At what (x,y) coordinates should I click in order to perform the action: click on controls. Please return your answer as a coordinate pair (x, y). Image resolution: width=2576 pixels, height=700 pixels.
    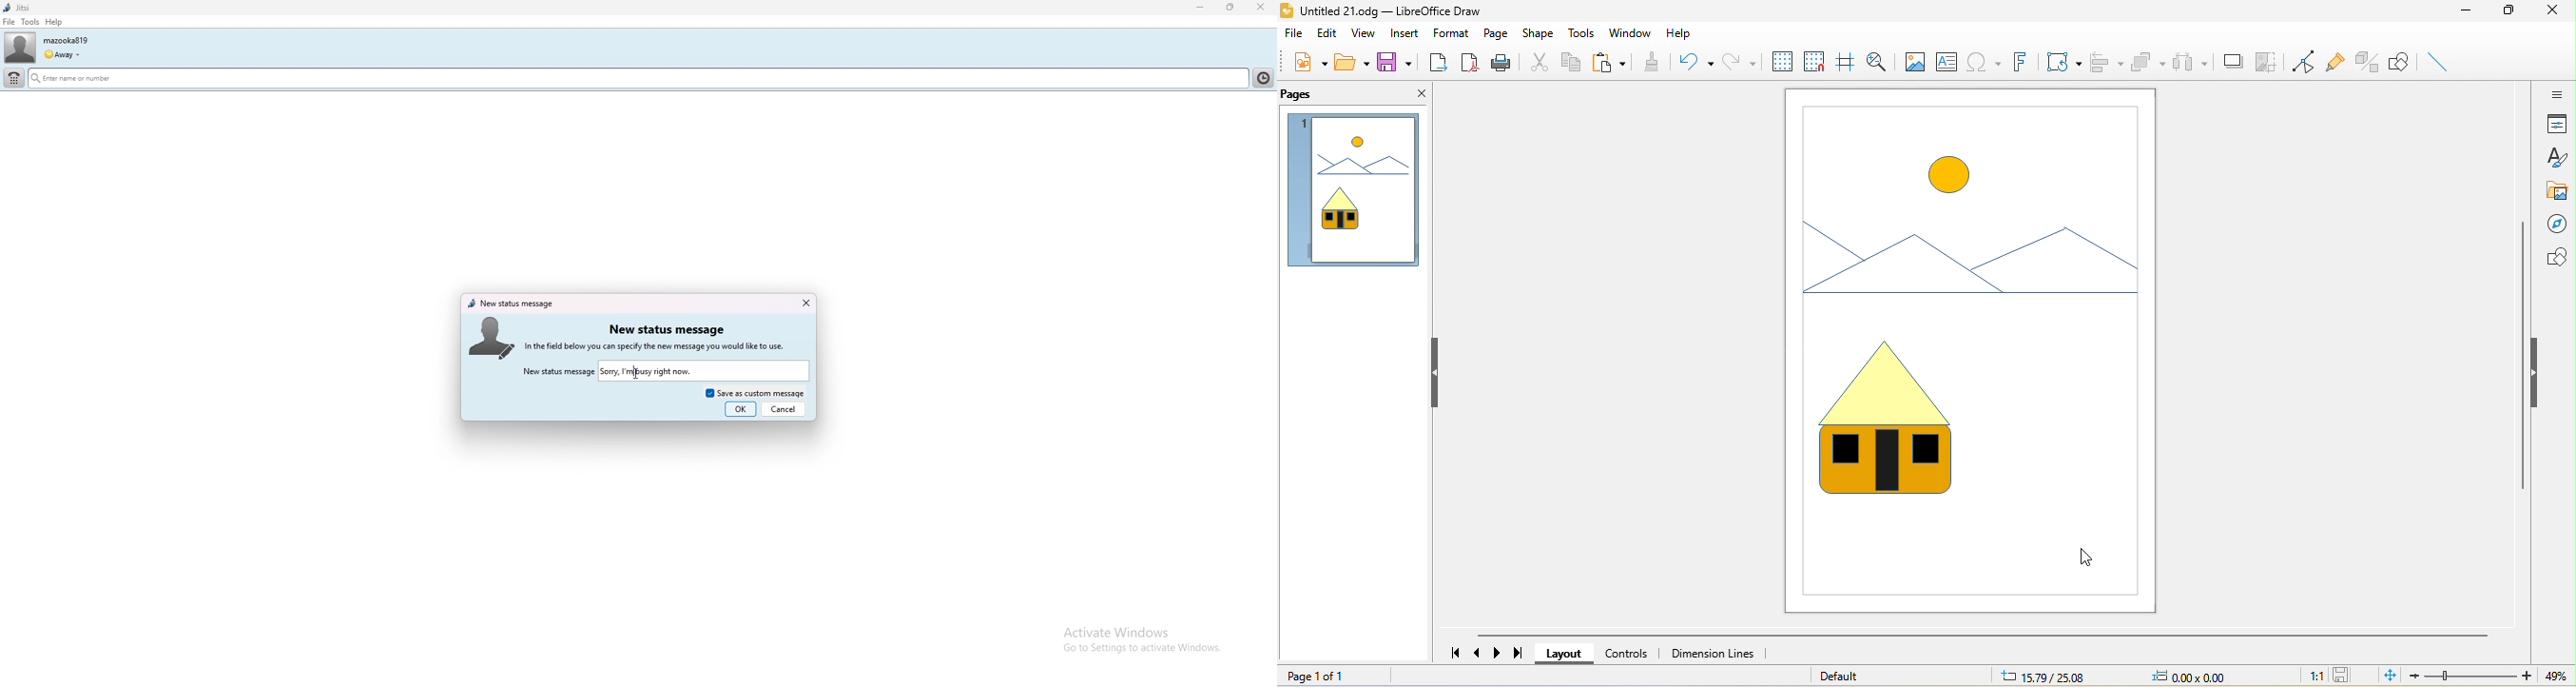
    Looking at the image, I should click on (1627, 653).